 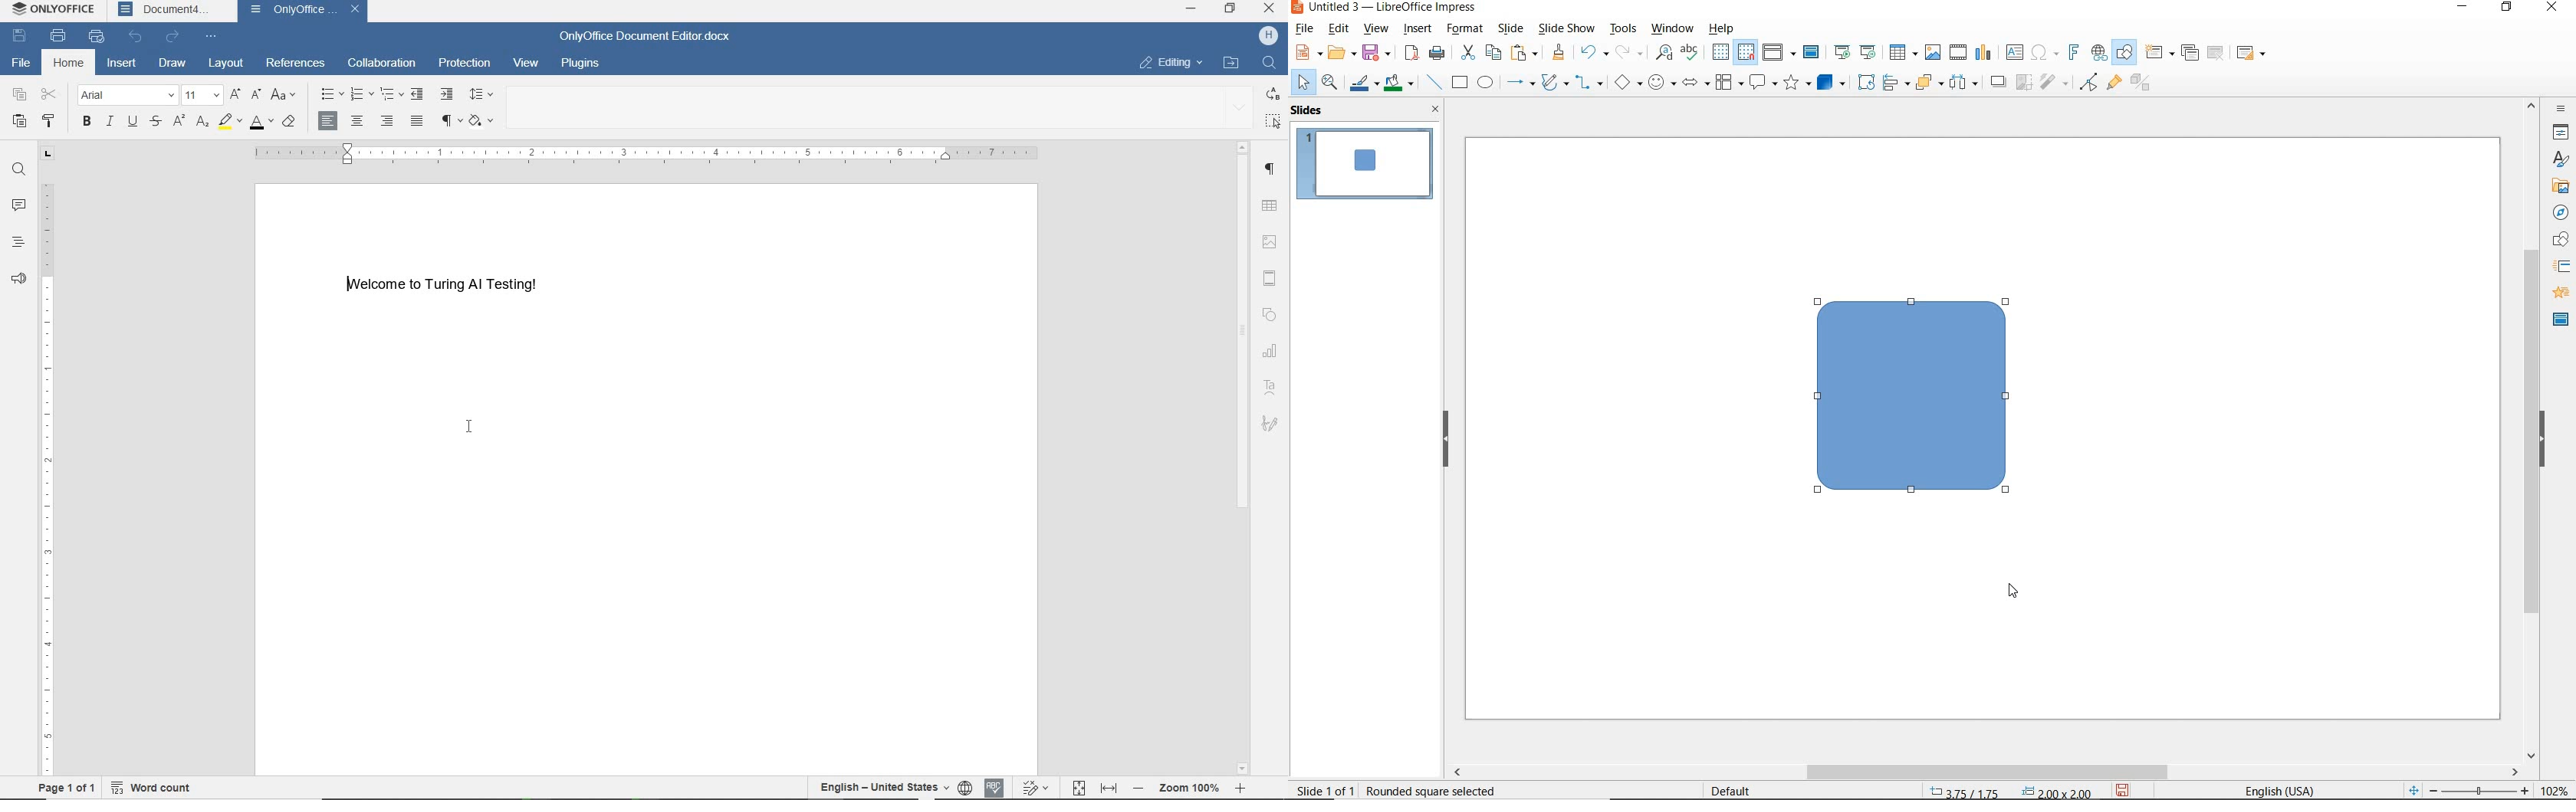 I want to click on OPEN FILE LOCATION, so click(x=1232, y=62).